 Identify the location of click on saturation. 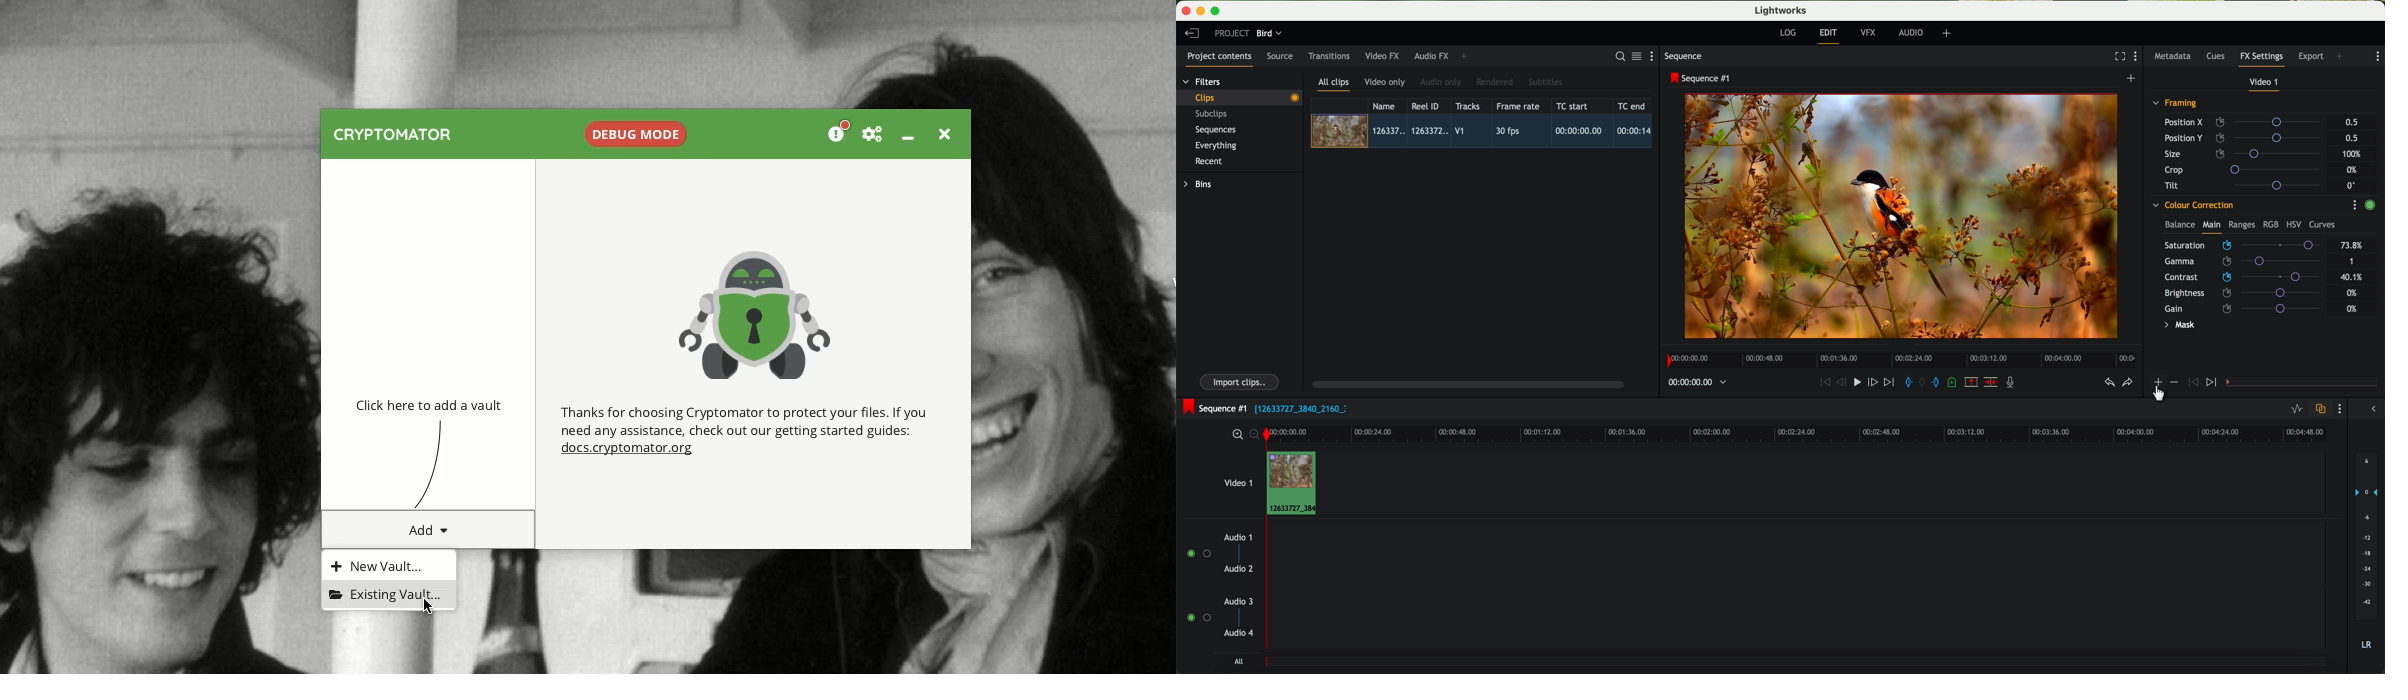
(2238, 262).